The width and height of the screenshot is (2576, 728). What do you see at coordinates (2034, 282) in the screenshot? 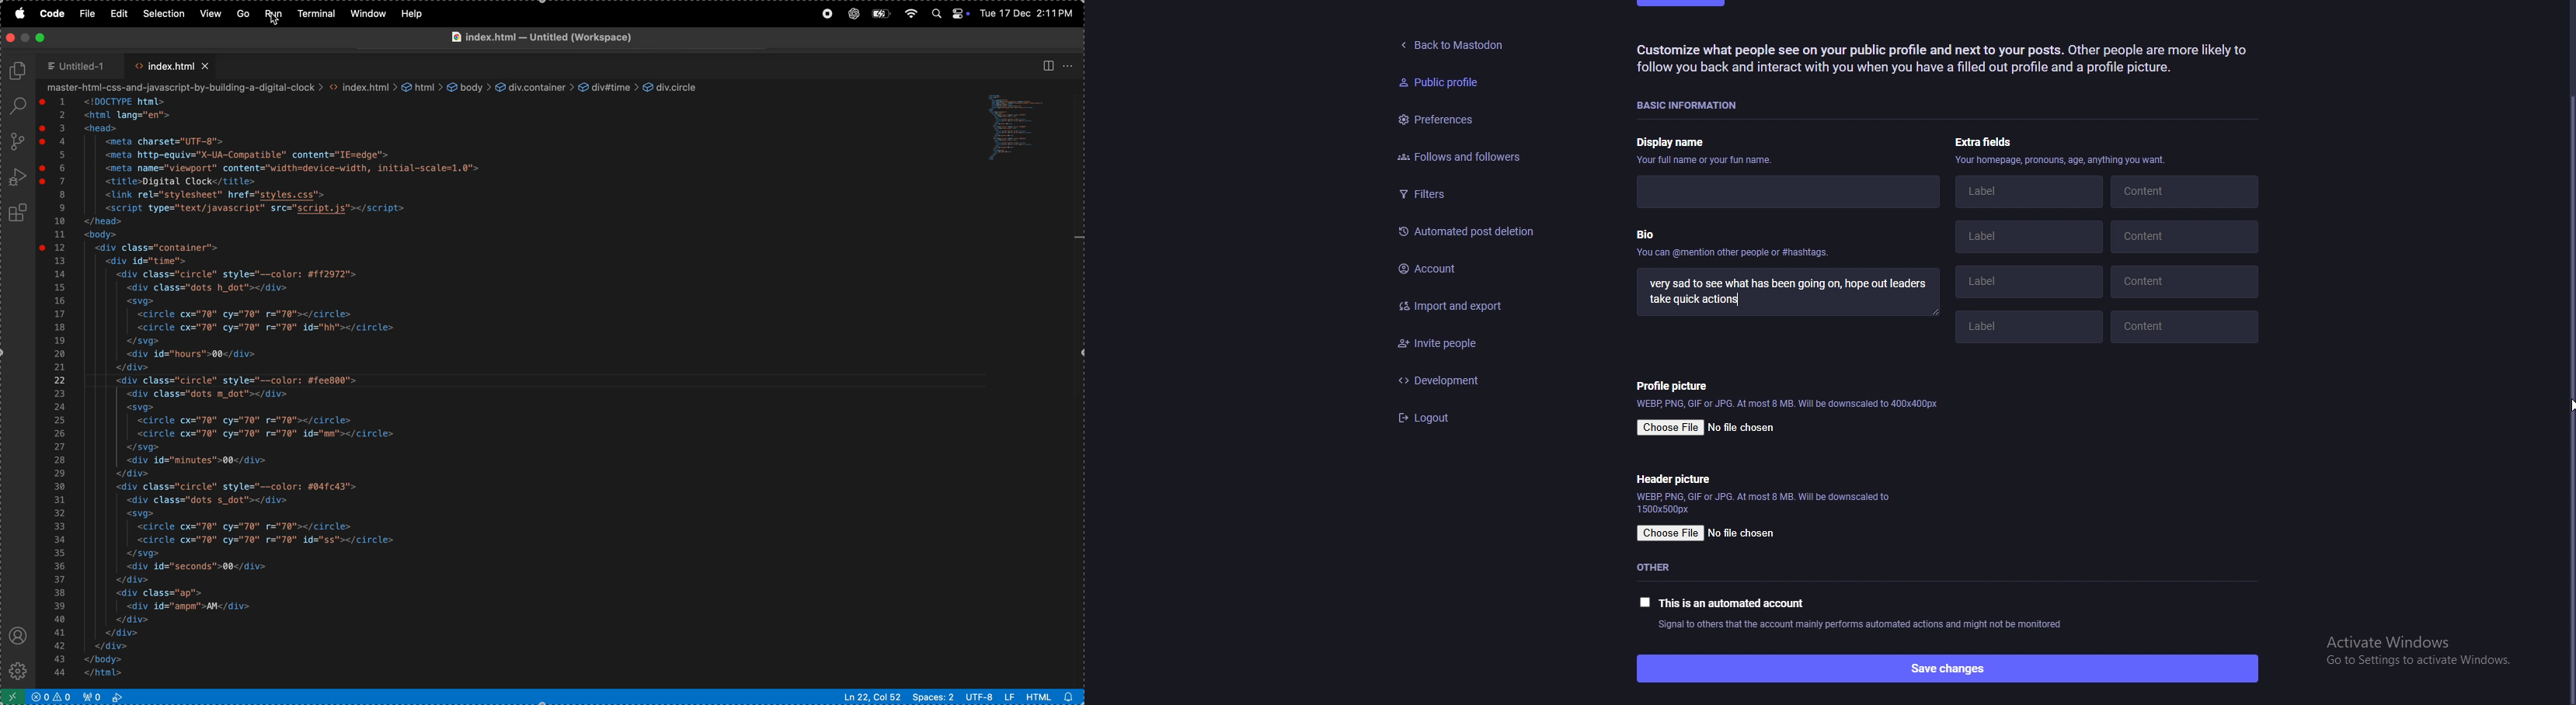
I see `label` at bounding box center [2034, 282].